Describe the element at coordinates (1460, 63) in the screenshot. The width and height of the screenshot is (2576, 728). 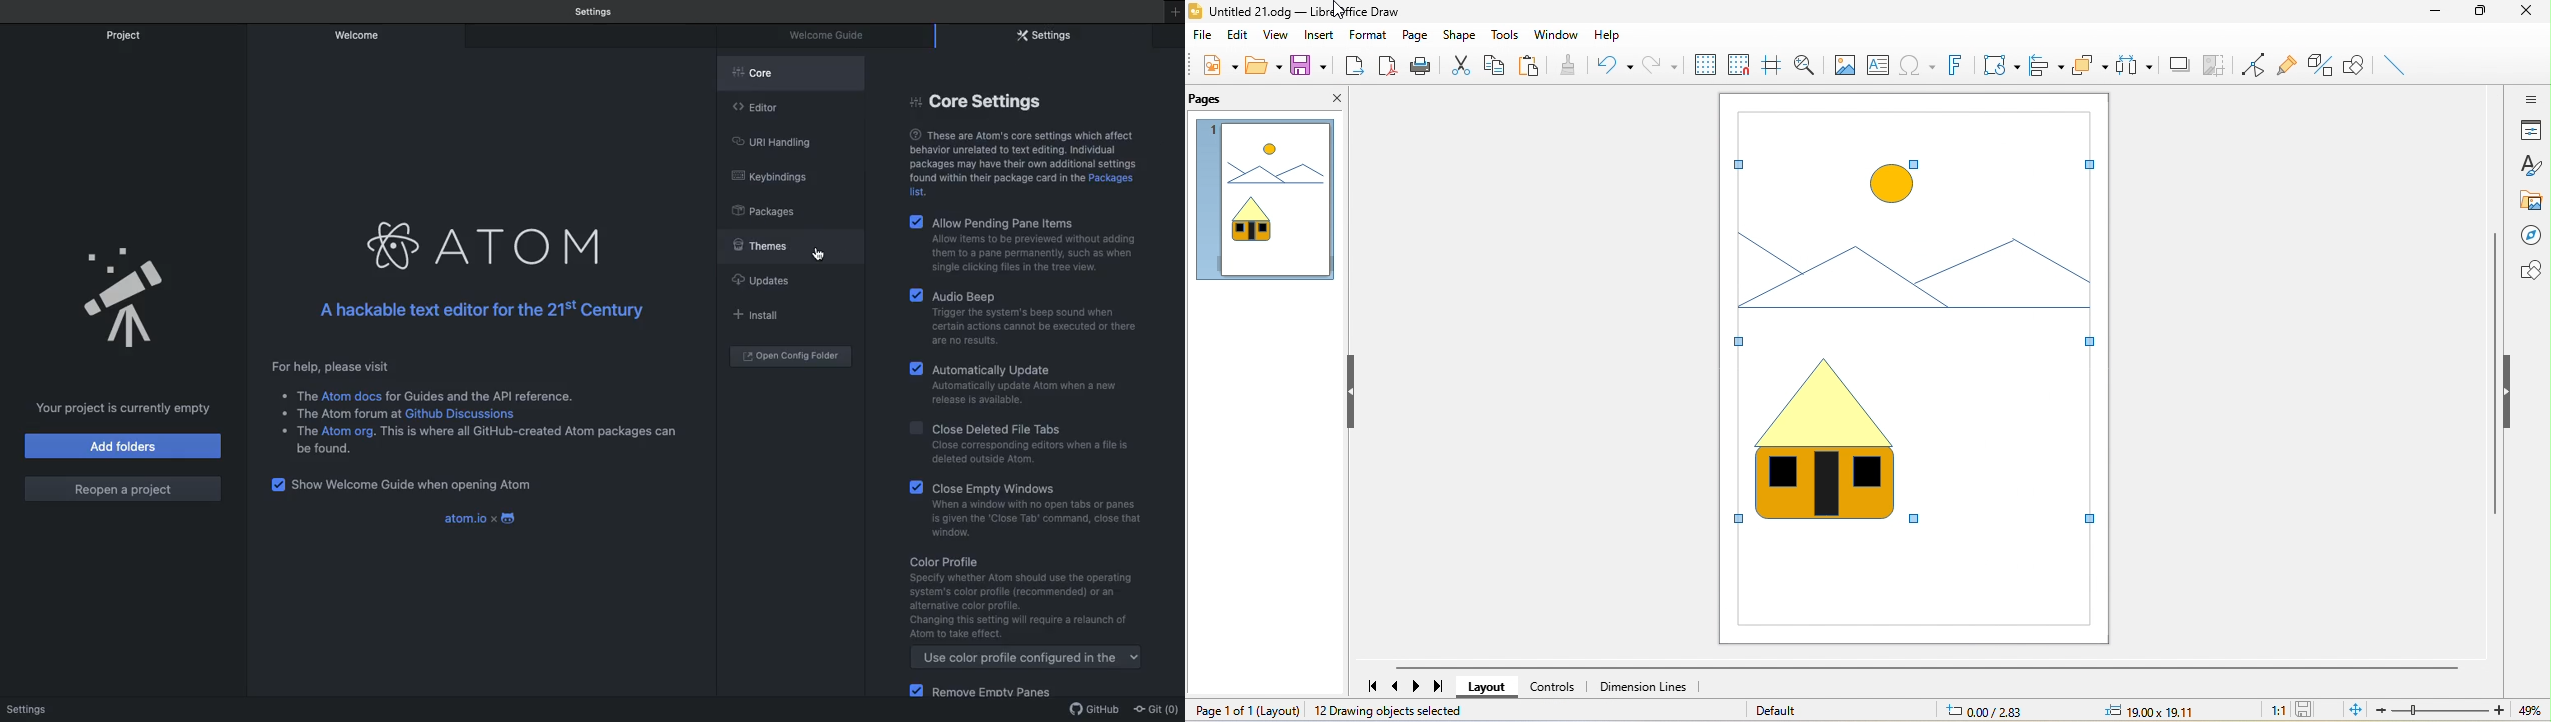
I see `cut` at that location.